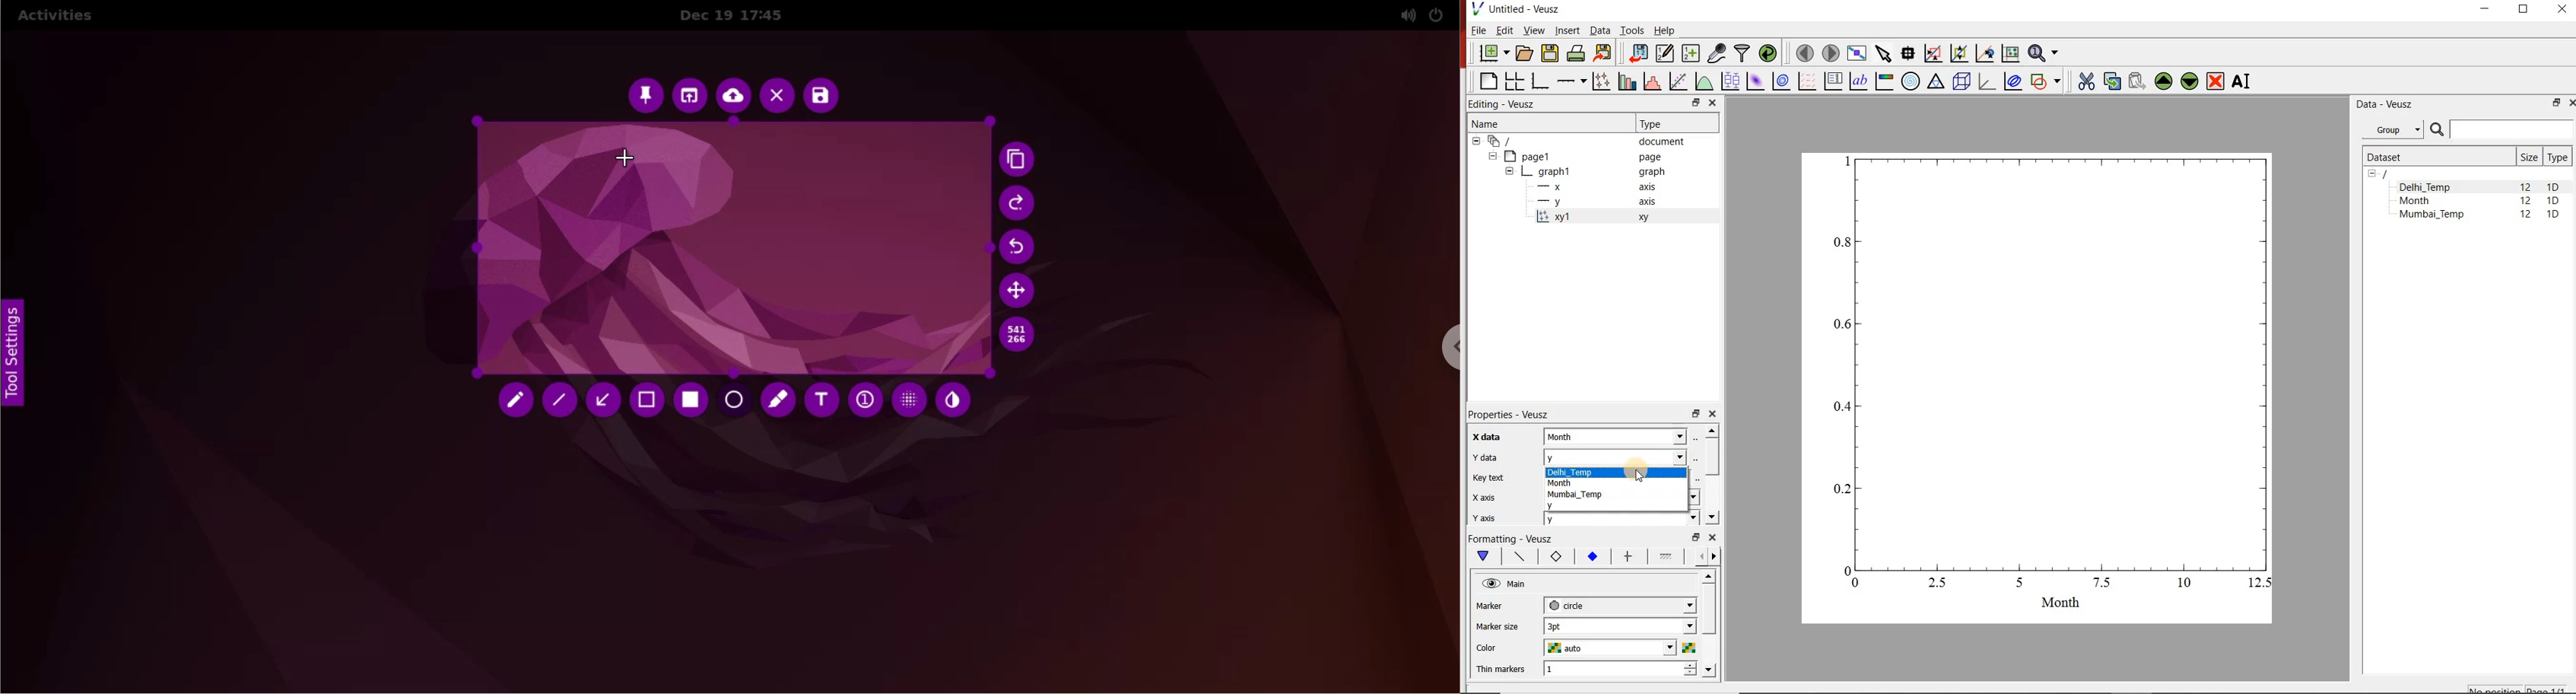 The image size is (2576, 700). What do you see at coordinates (1832, 82) in the screenshot?
I see `plot key` at bounding box center [1832, 82].